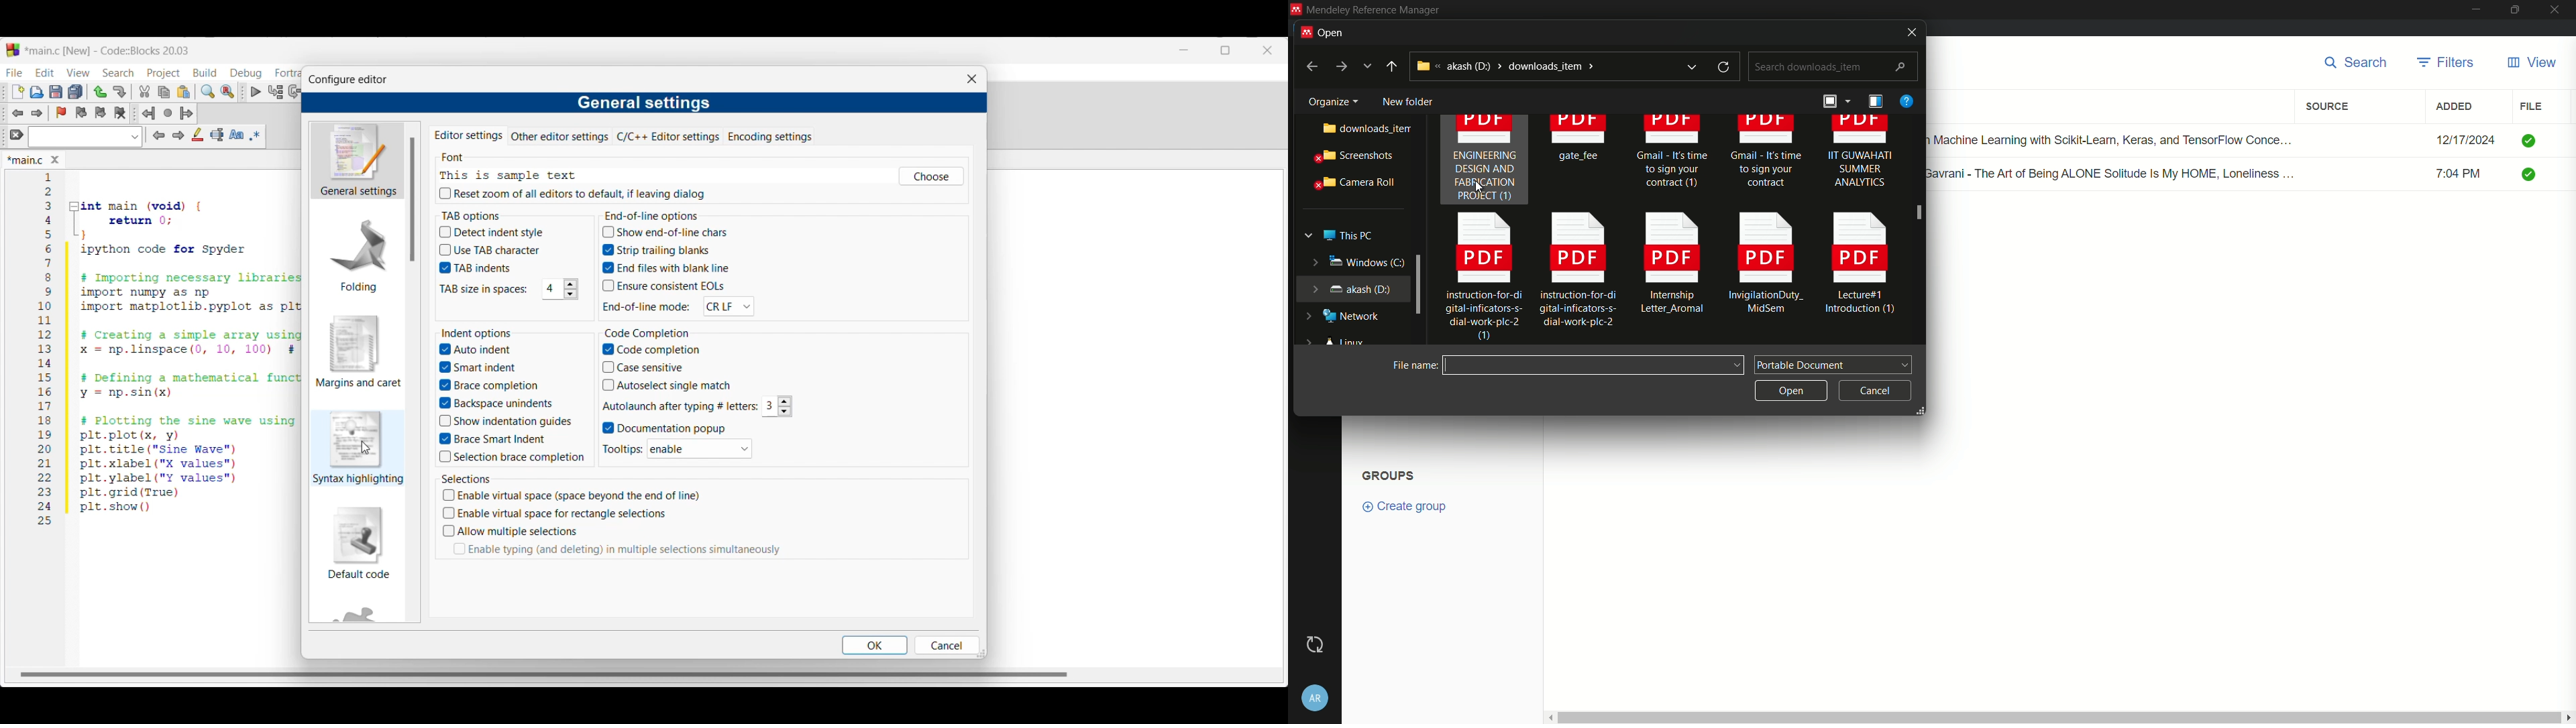  What do you see at coordinates (1672, 158) in the screenshot?
I see `Gmail - It's time
to sign your
contract (1)` at bounding box center [1672, 158].